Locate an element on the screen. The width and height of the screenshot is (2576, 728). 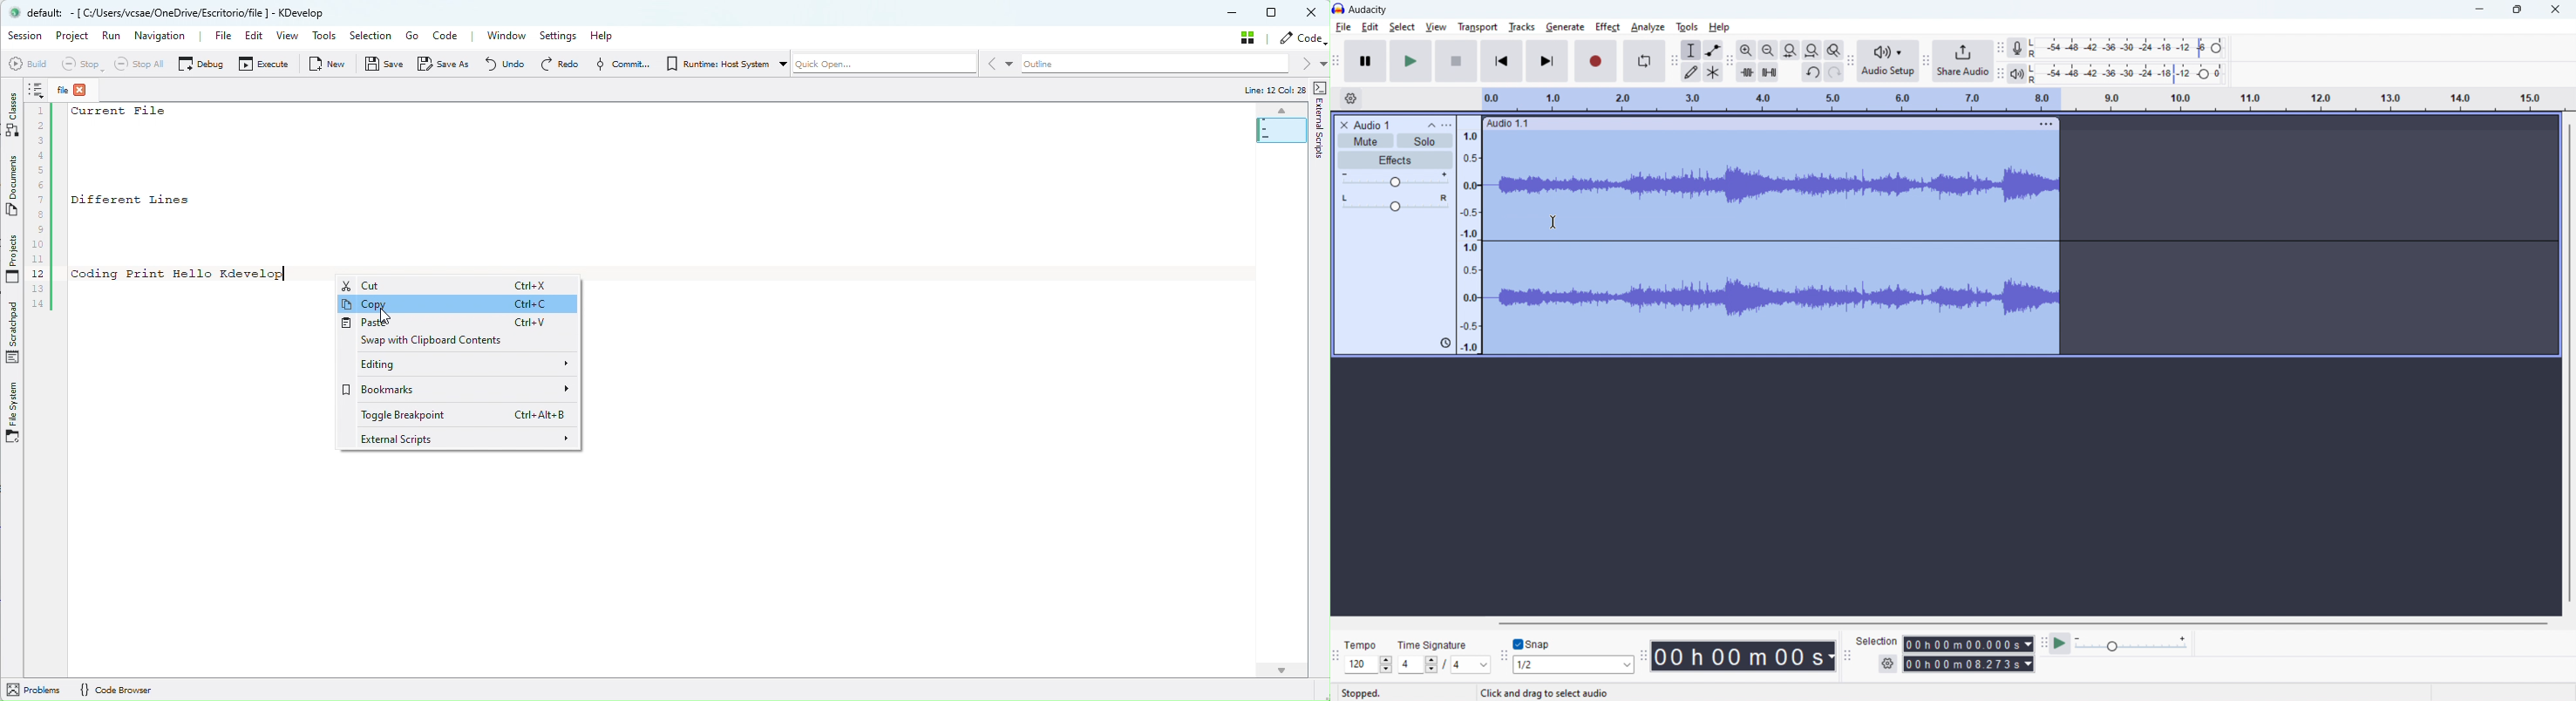
edit is located at coordinates (1371, 27).